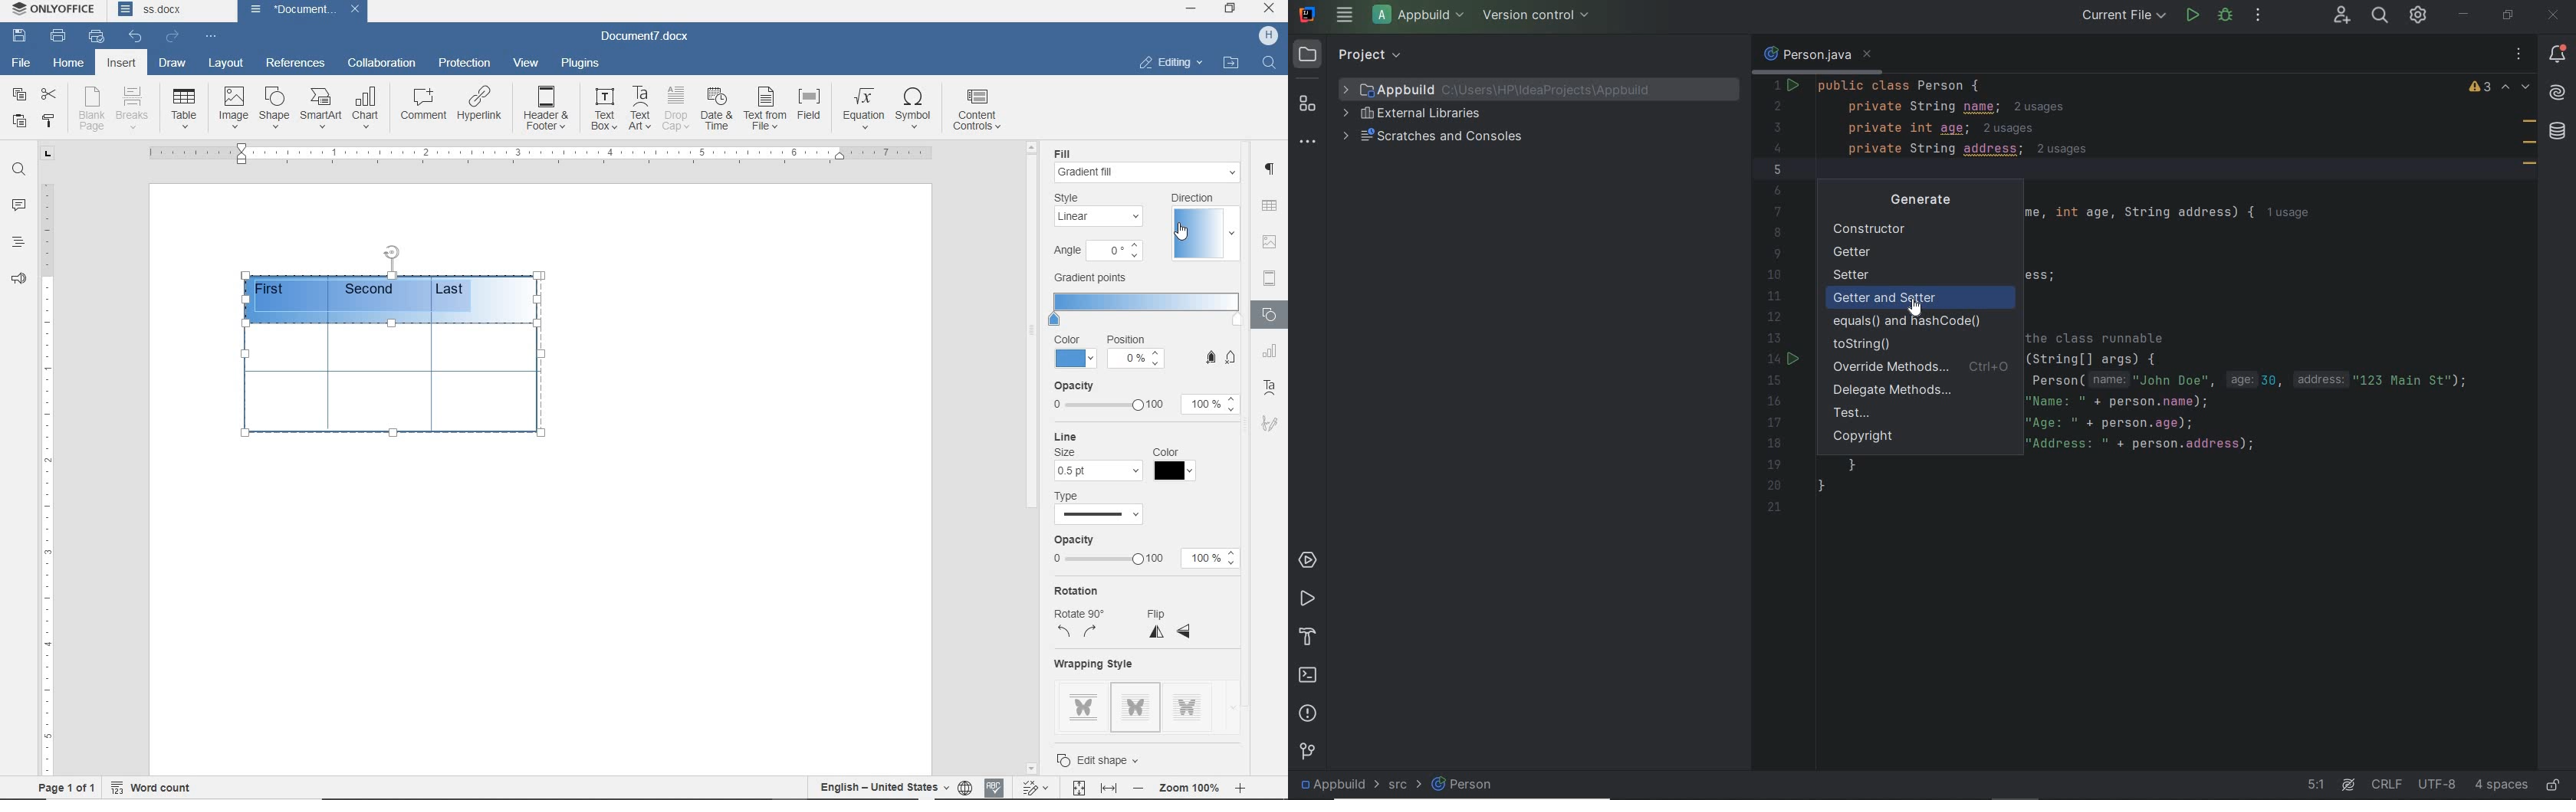 This screenshot has width=2576, height=812. I want to click on set document language, so click(964, 785).